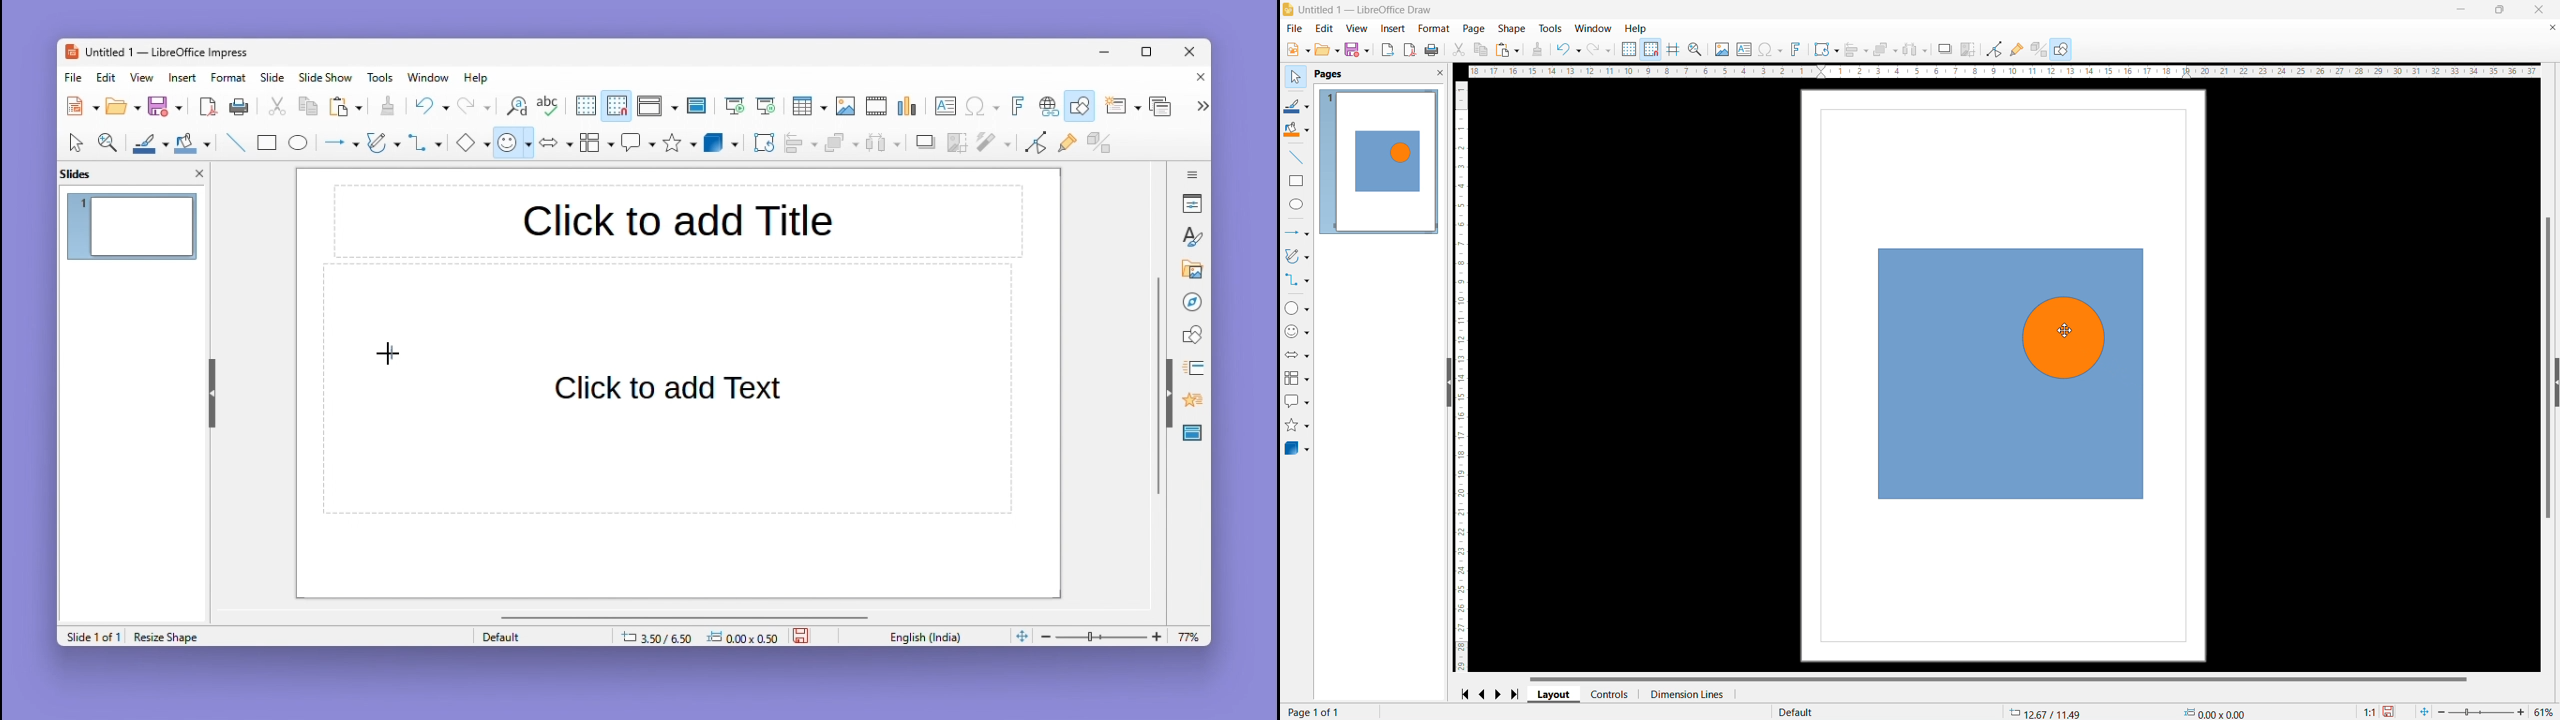  What do you see at coordinates (926, 146) in the screenshot?
I see `Shadow` at bounding box center [926, 146].